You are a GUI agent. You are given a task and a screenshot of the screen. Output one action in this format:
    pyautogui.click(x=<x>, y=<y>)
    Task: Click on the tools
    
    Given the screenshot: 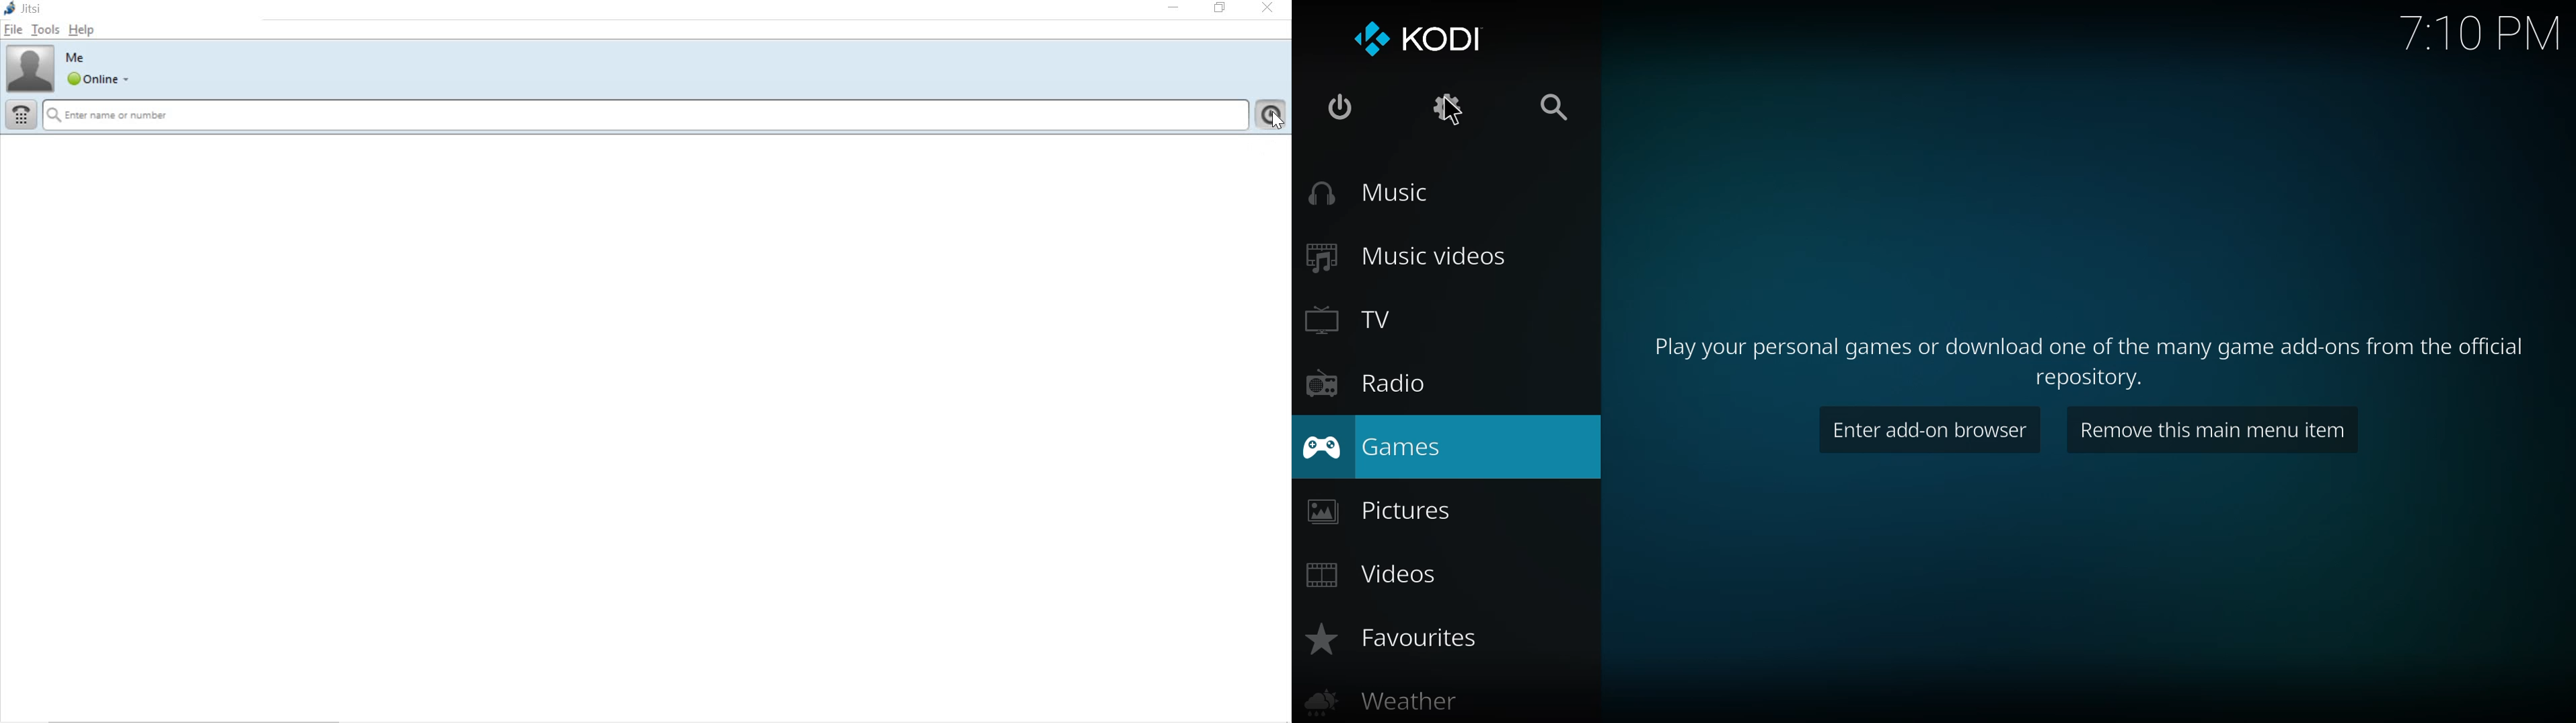 What is the action you would take?
    pyautogui.click(x=44, y=30)
    